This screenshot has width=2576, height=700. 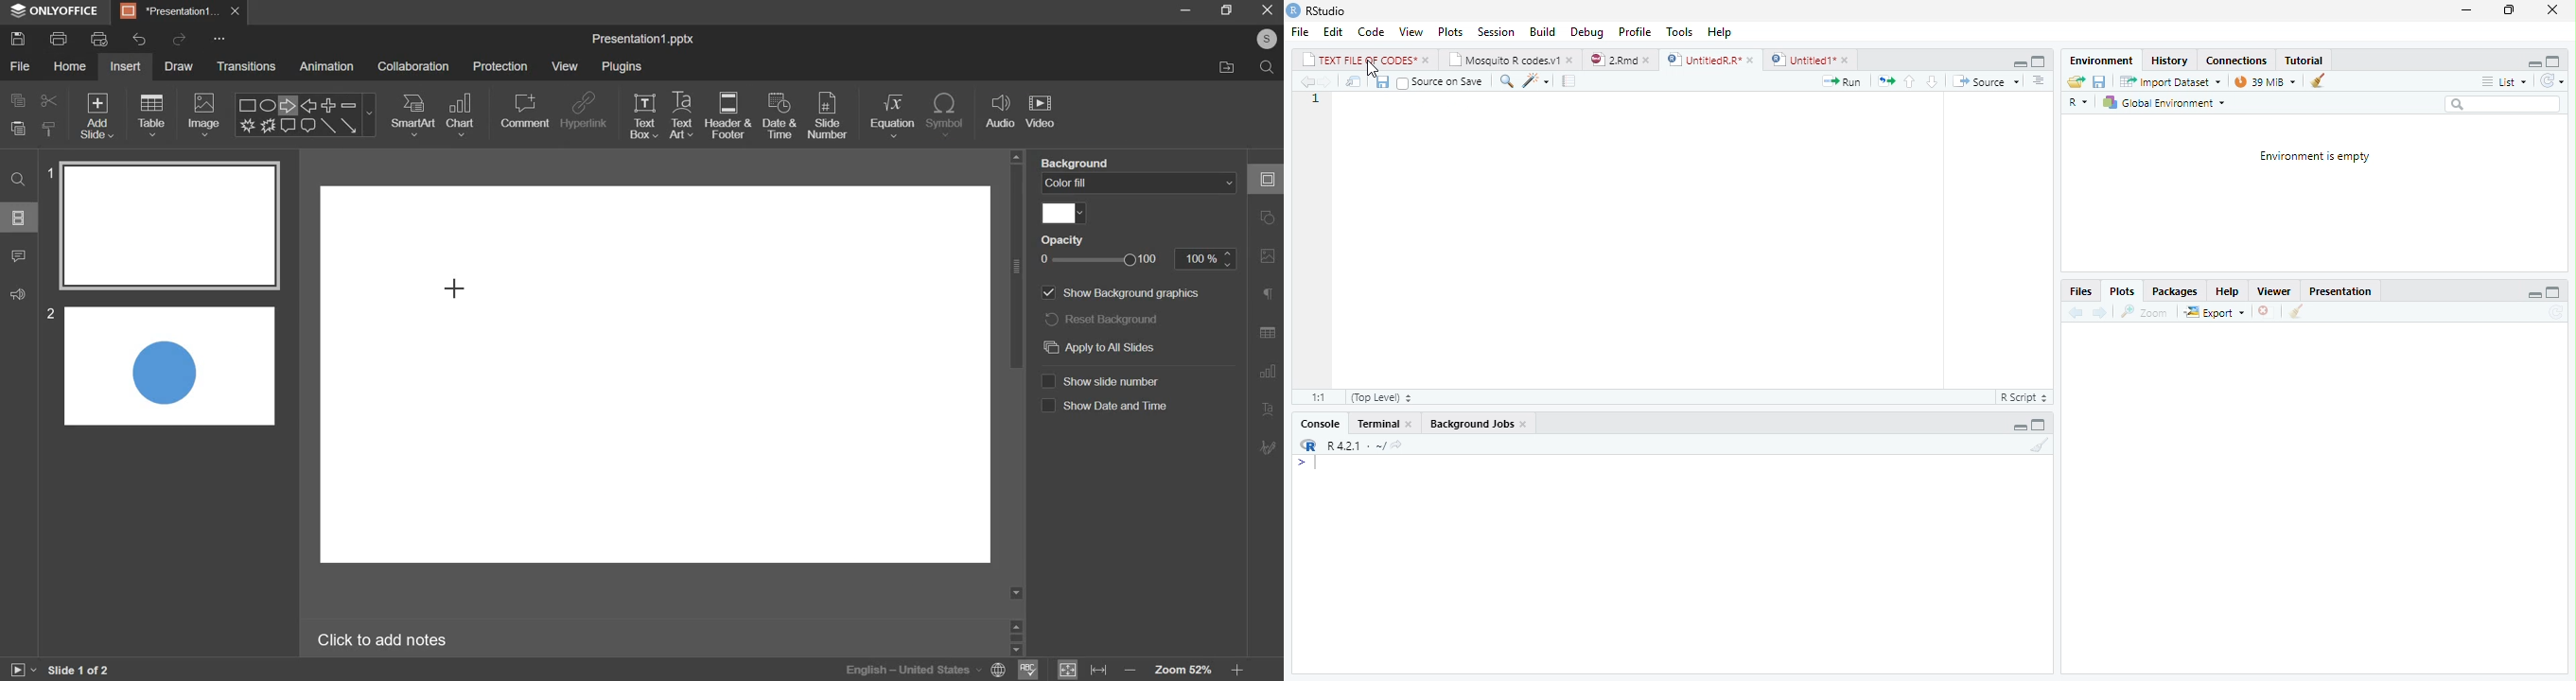 What do you see at coordinates (2265, 79) in the screenshot?
I see `39MiB` at bounding box center [2265, 79].